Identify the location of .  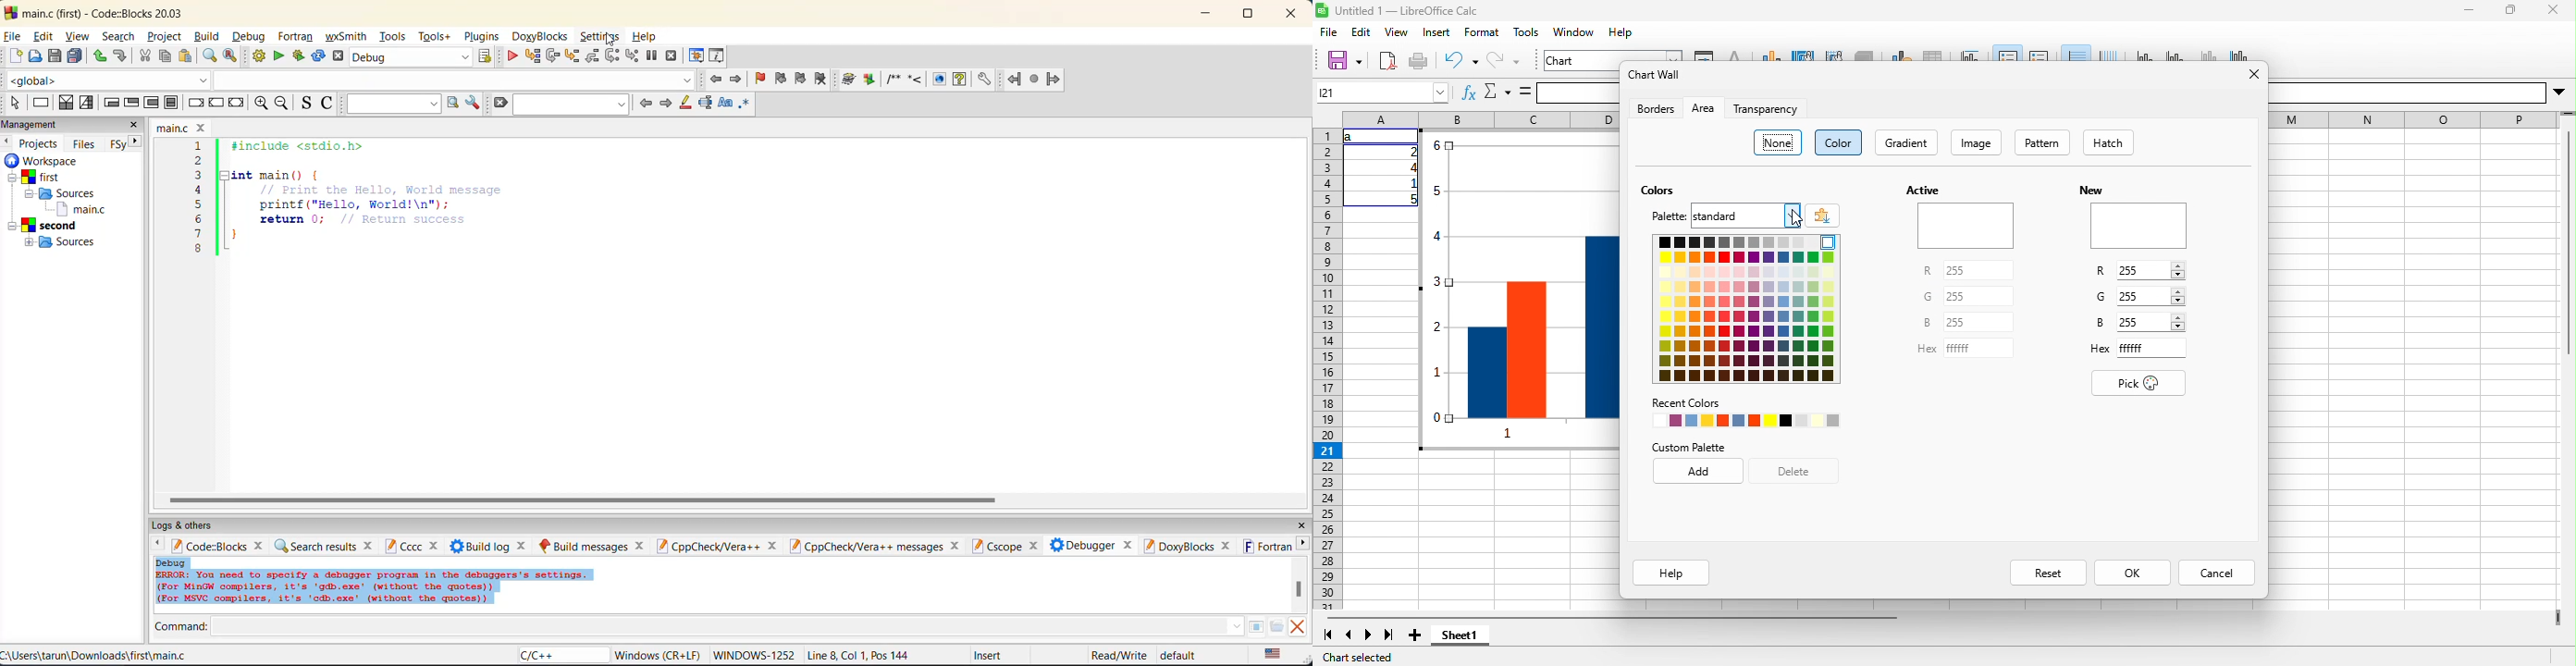
(2407, 93).